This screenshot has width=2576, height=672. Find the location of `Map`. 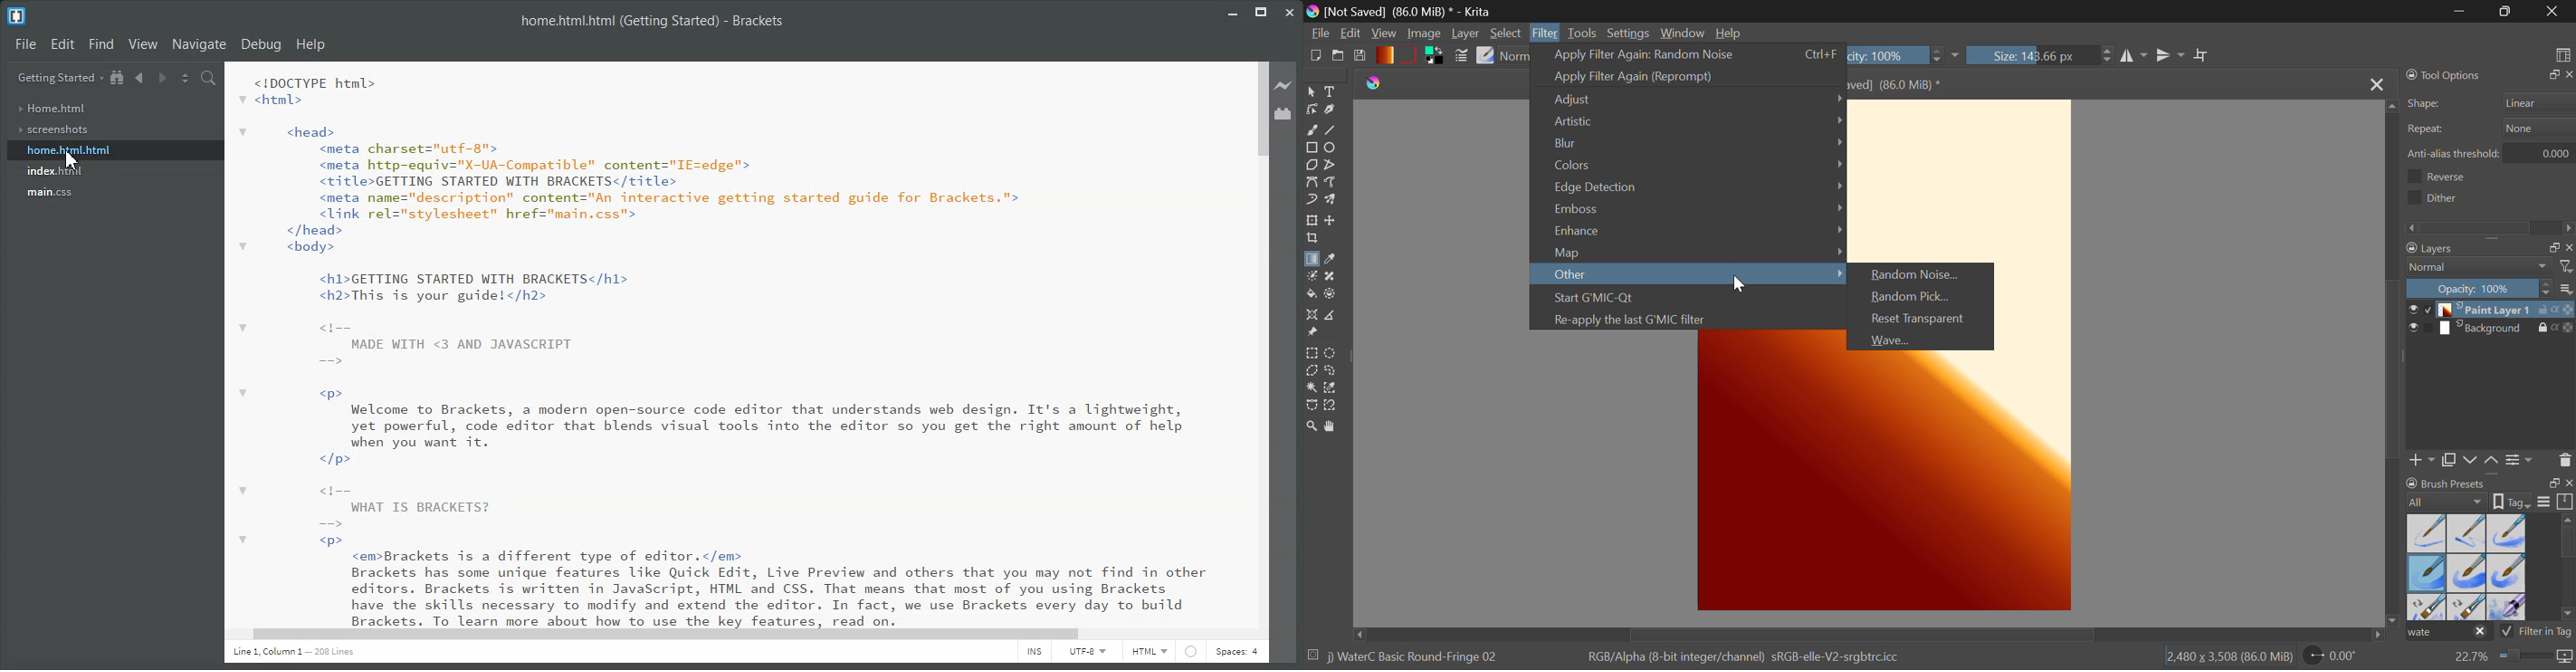

Map is located at coordinates (1687, 251).